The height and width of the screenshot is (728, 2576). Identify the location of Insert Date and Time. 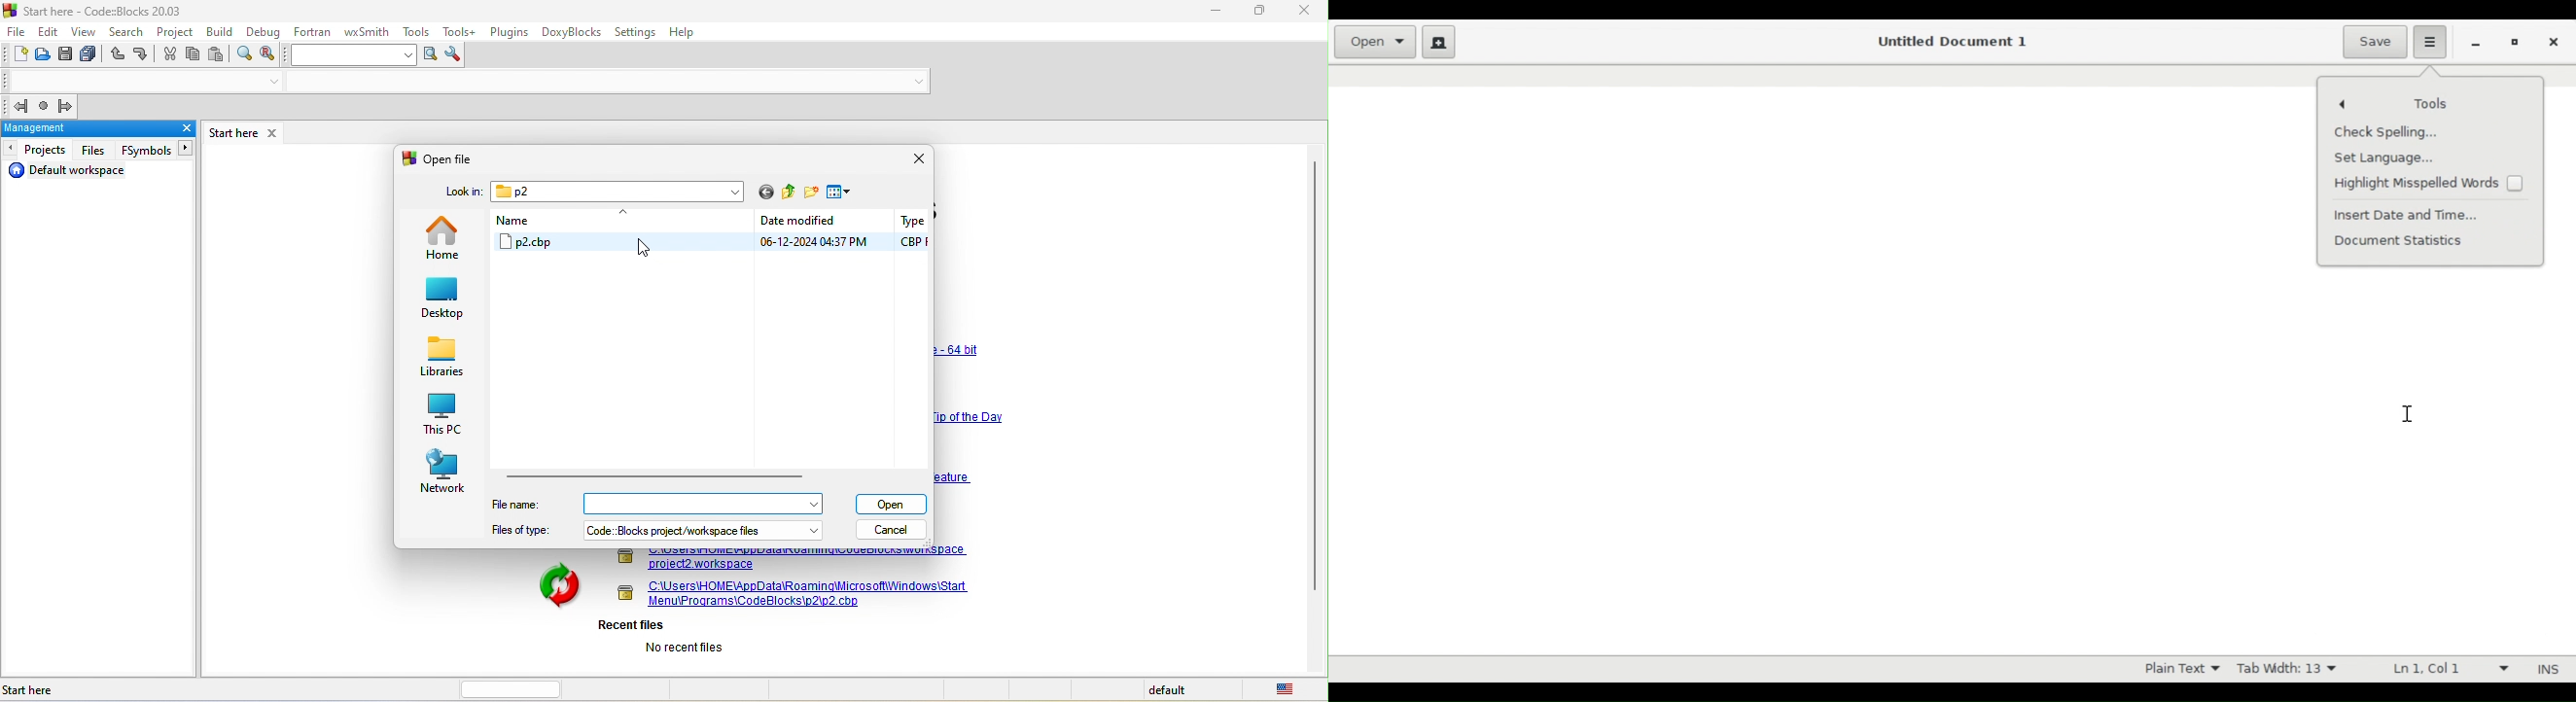
(2406, 214).